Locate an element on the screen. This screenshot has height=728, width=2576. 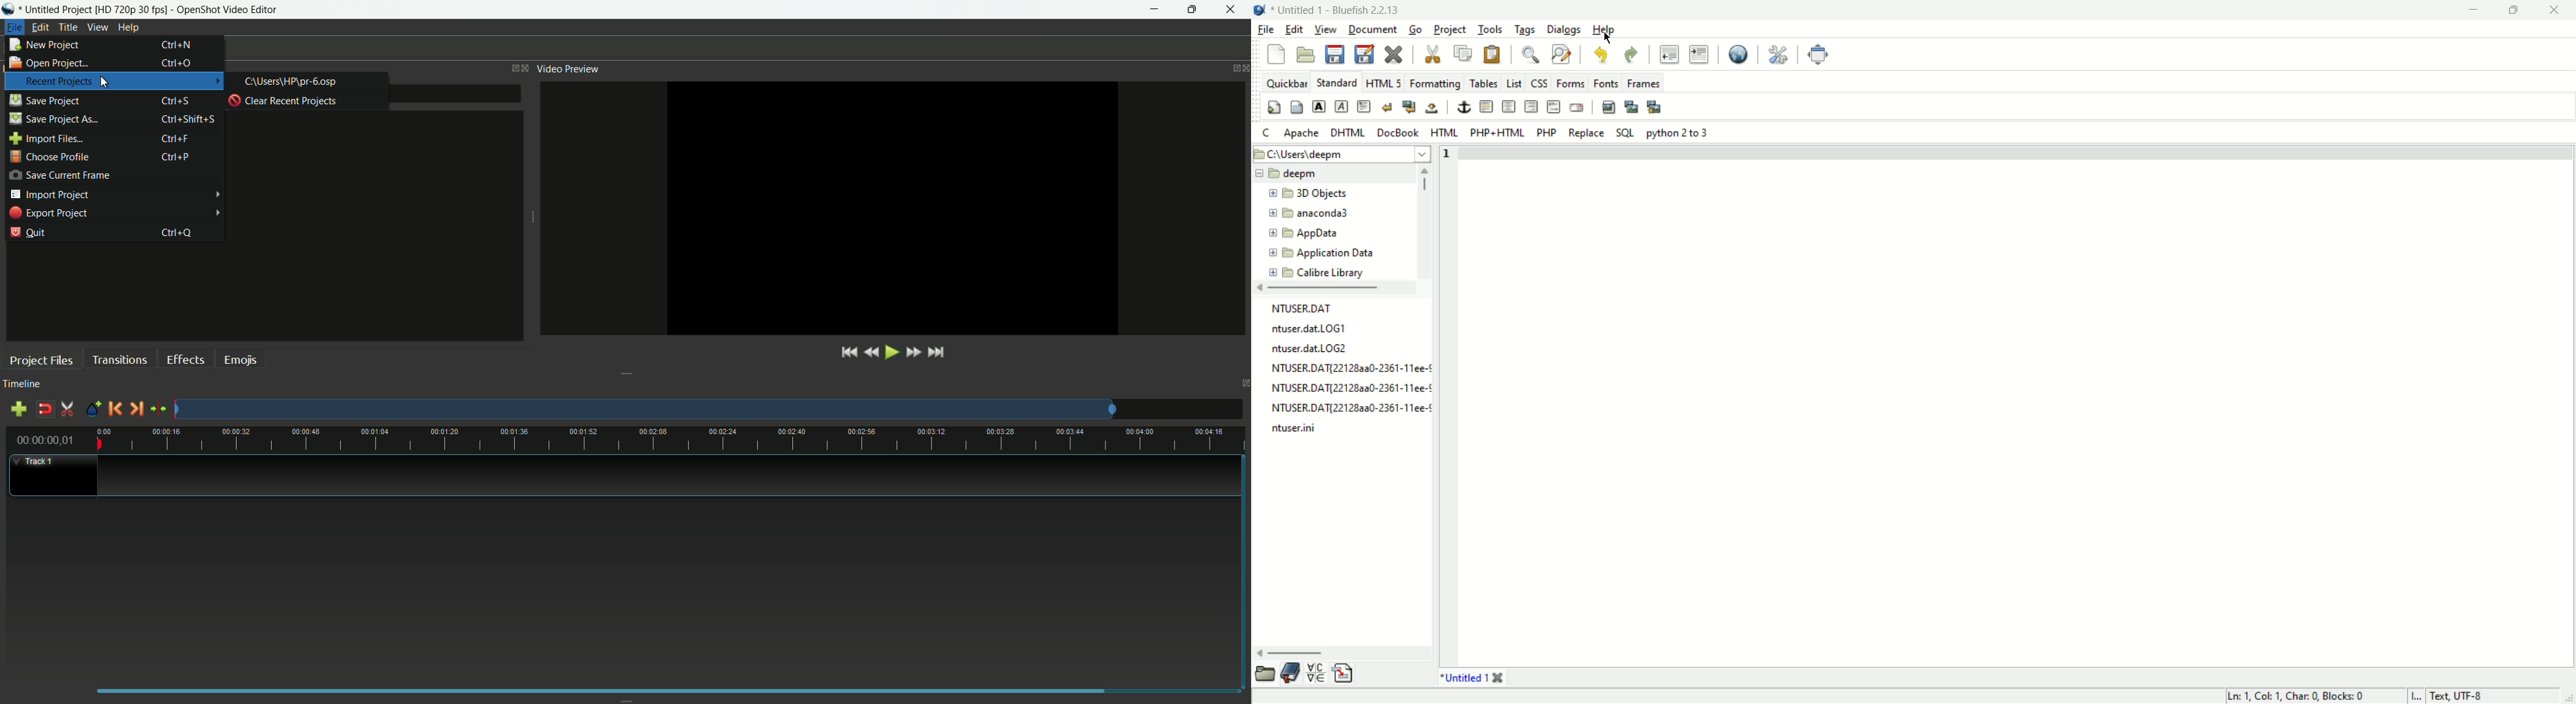
email is located at coordinates (1577, 108).